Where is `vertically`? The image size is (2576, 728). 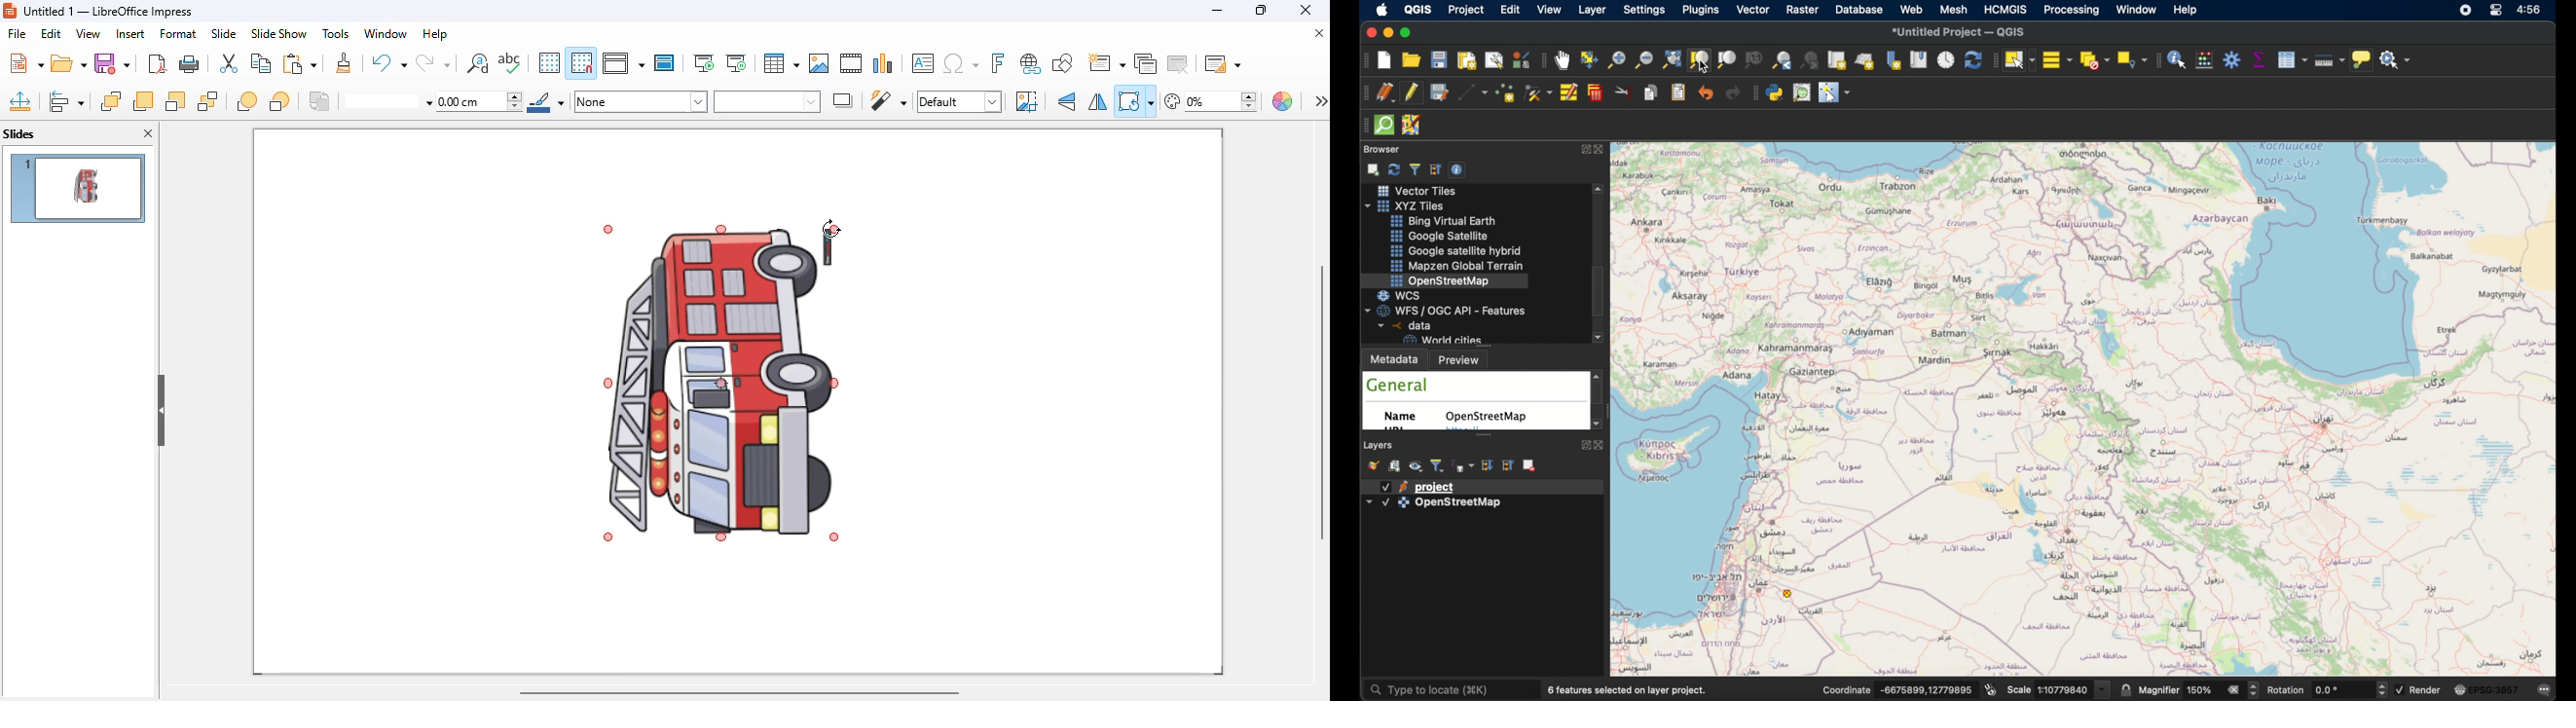 vertically is located at coordinates (1068, 101).